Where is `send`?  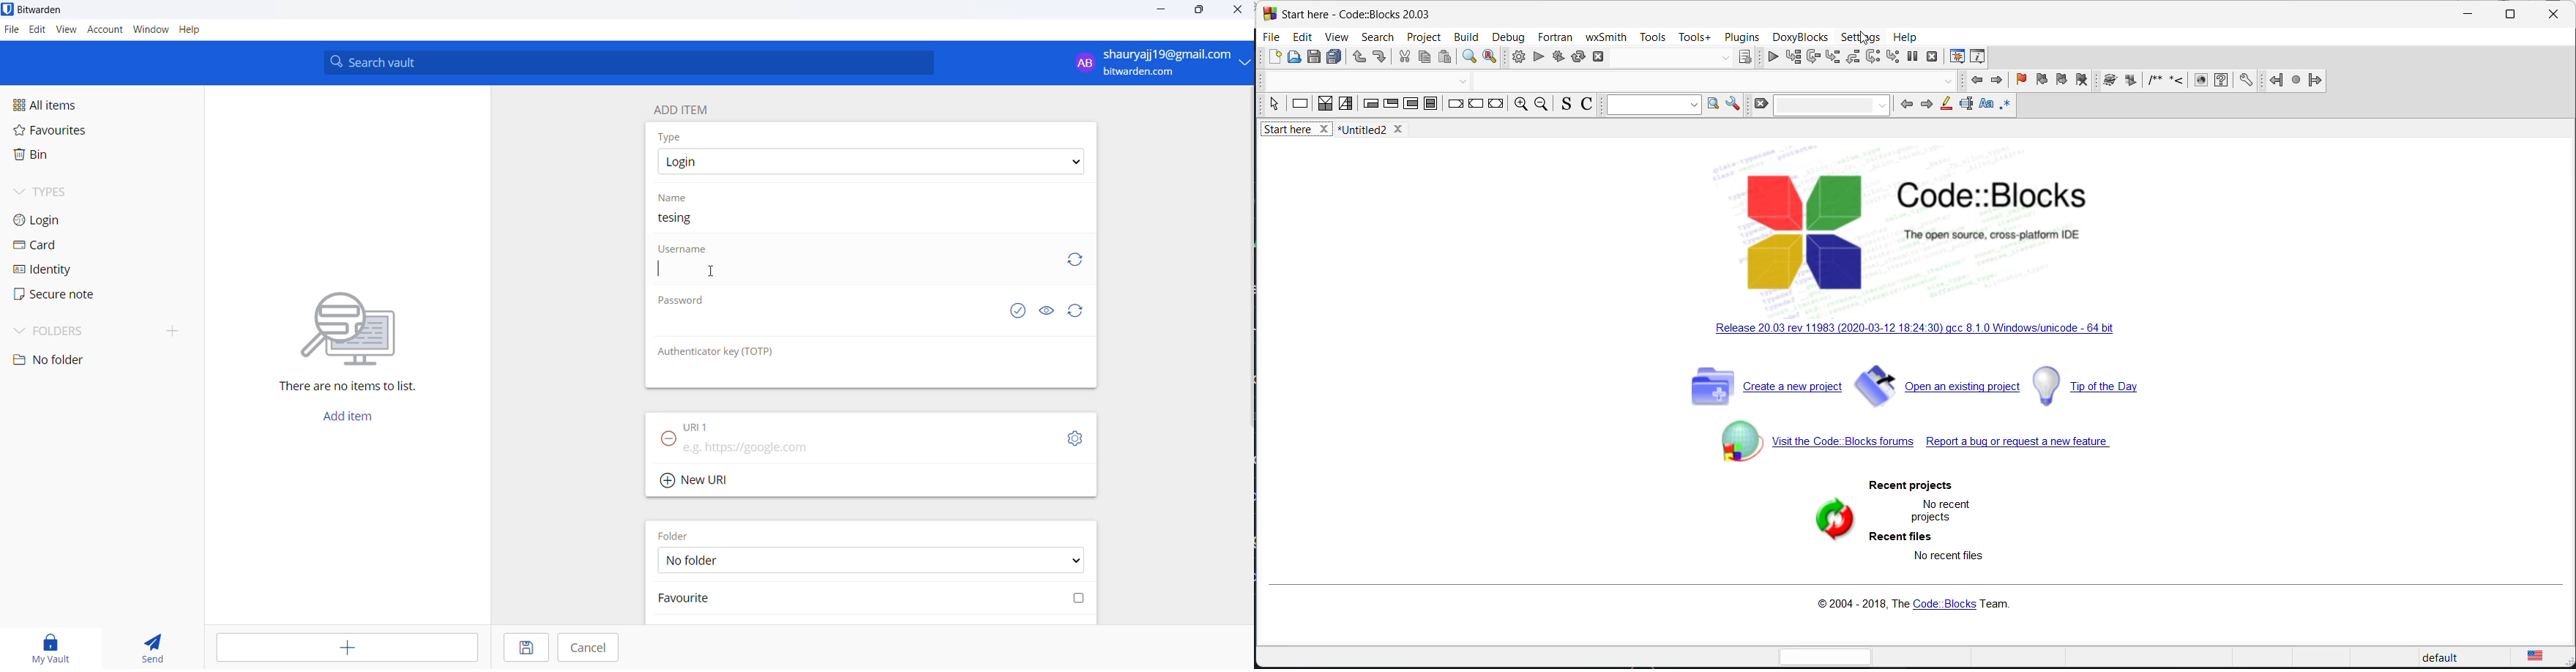
send is located at coordinates (153, 649).